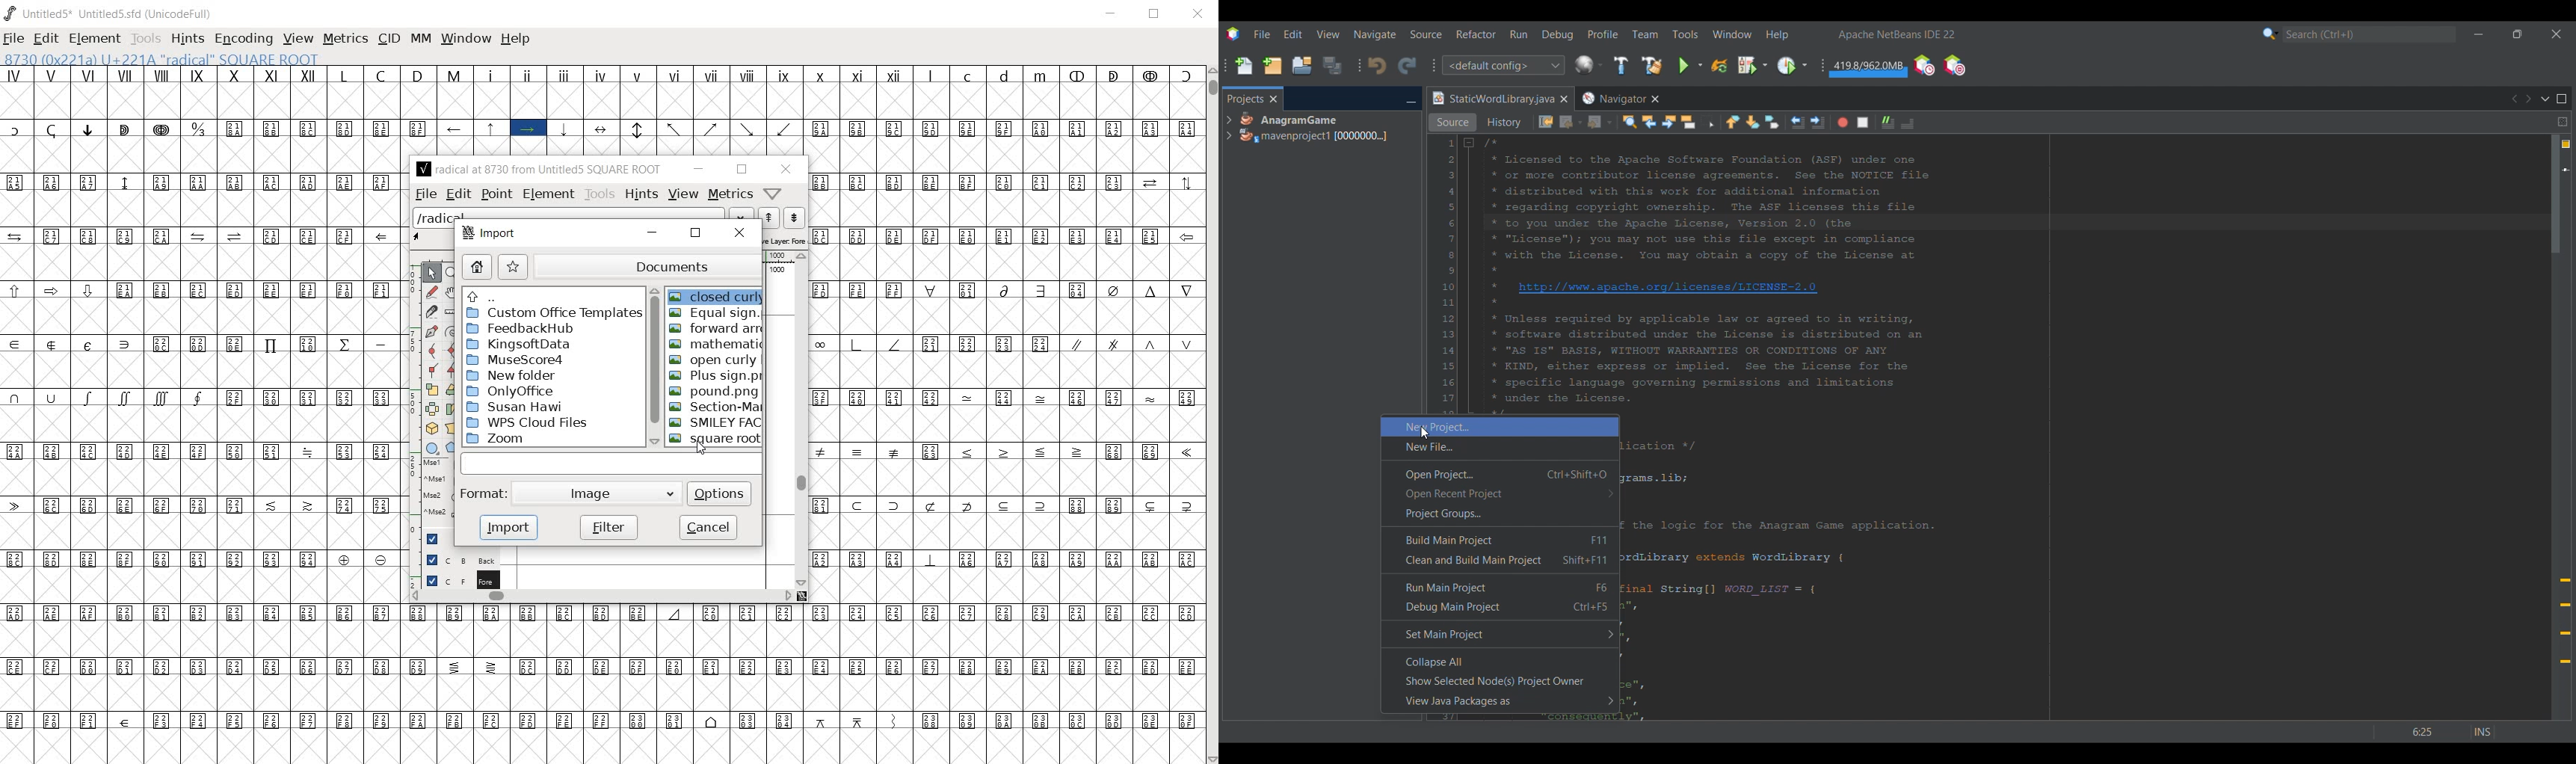 The width and height of the screenshot is (2576, 784). Describe the element at coordinates (639, 194) in the screenshot. I see `hints` at that location.